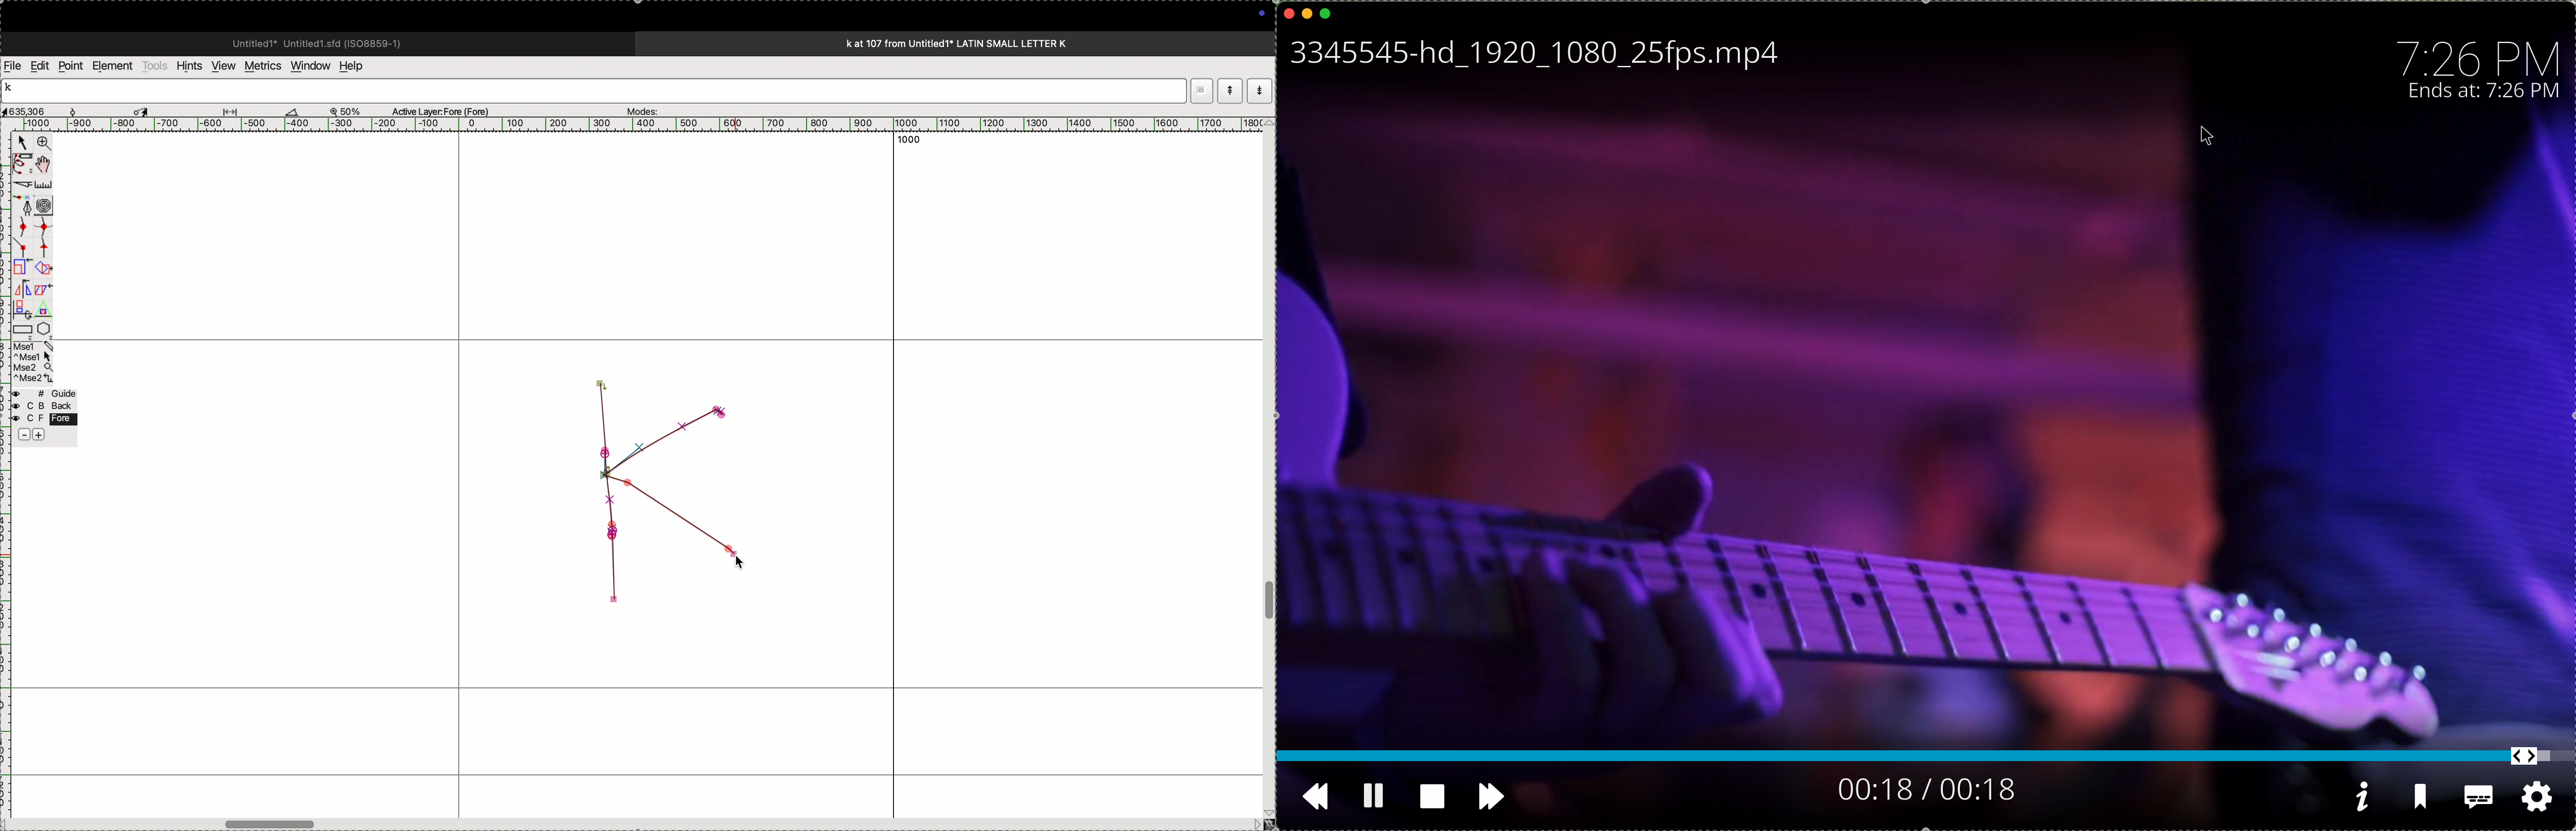  I want to click on file, so click(13, 66).